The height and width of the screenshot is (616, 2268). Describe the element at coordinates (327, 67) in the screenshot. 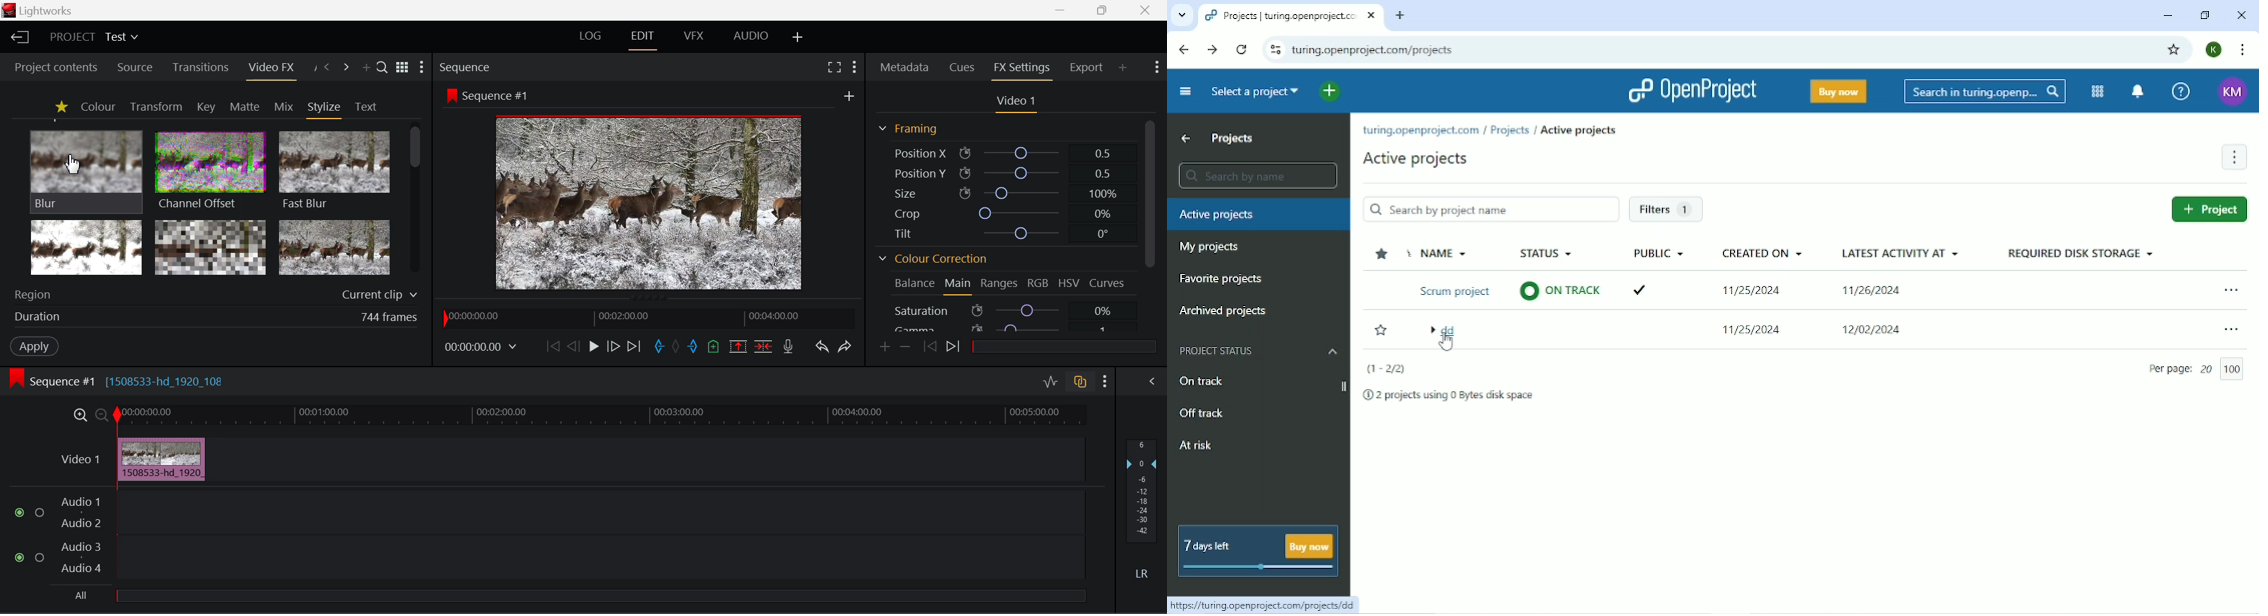

I see `Previous Panel` at that location.